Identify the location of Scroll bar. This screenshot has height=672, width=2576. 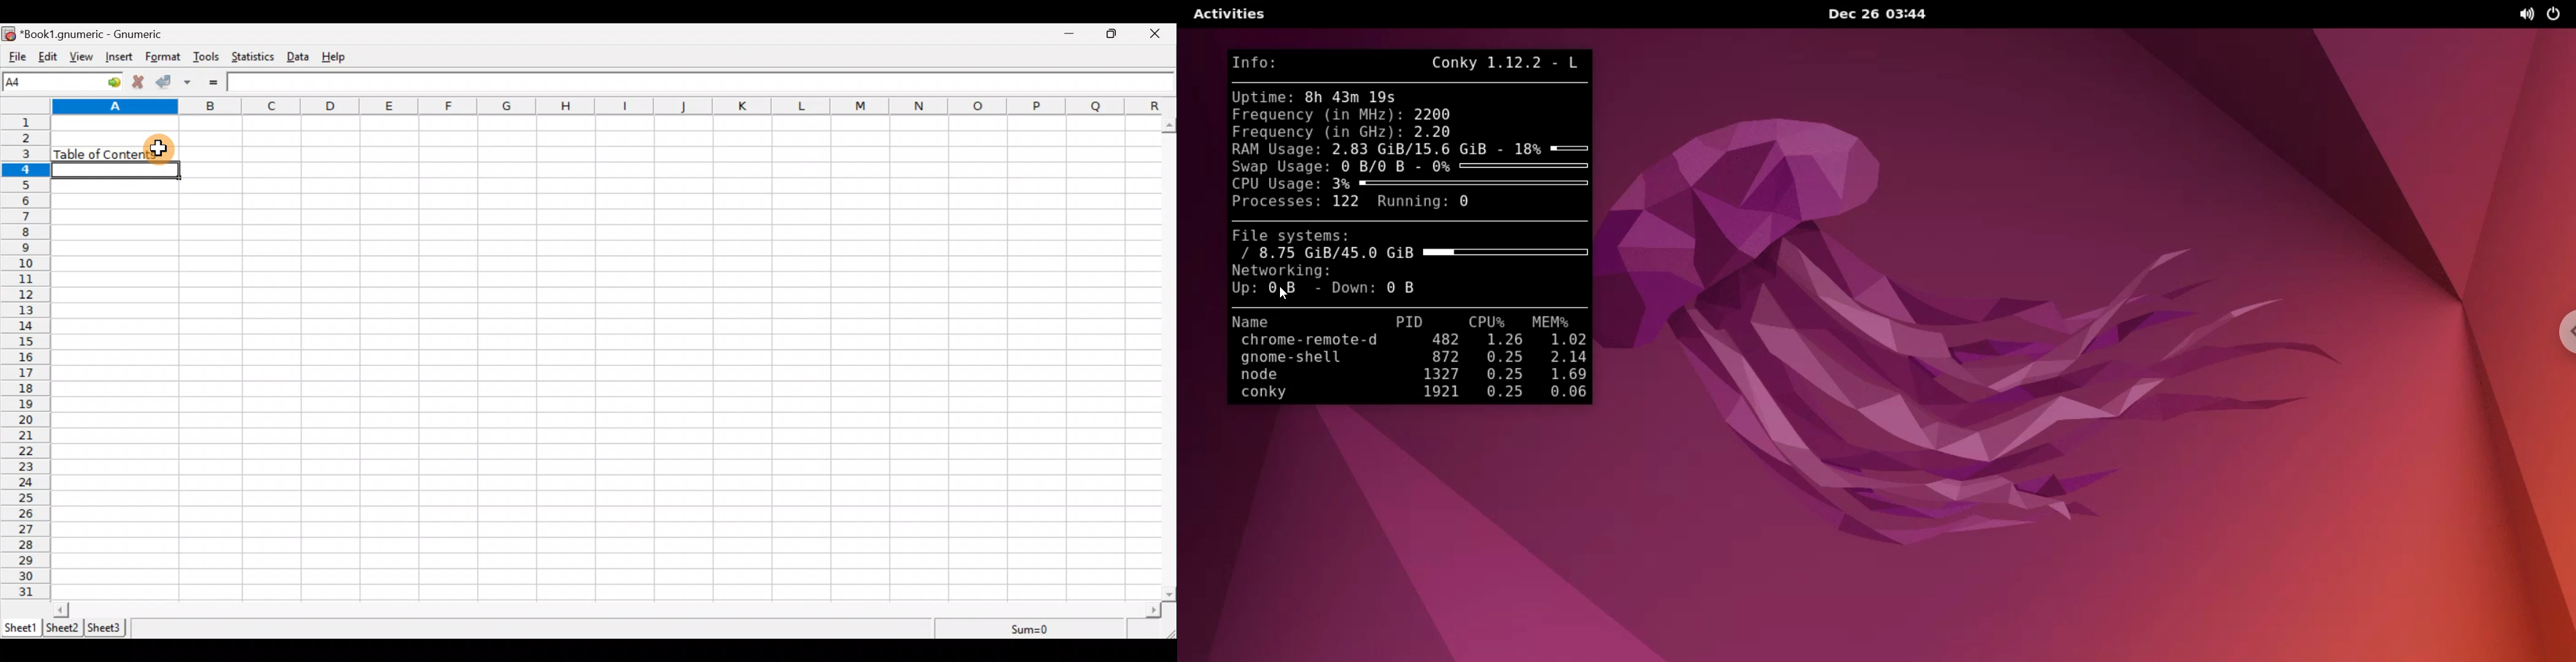
(1170, 357).